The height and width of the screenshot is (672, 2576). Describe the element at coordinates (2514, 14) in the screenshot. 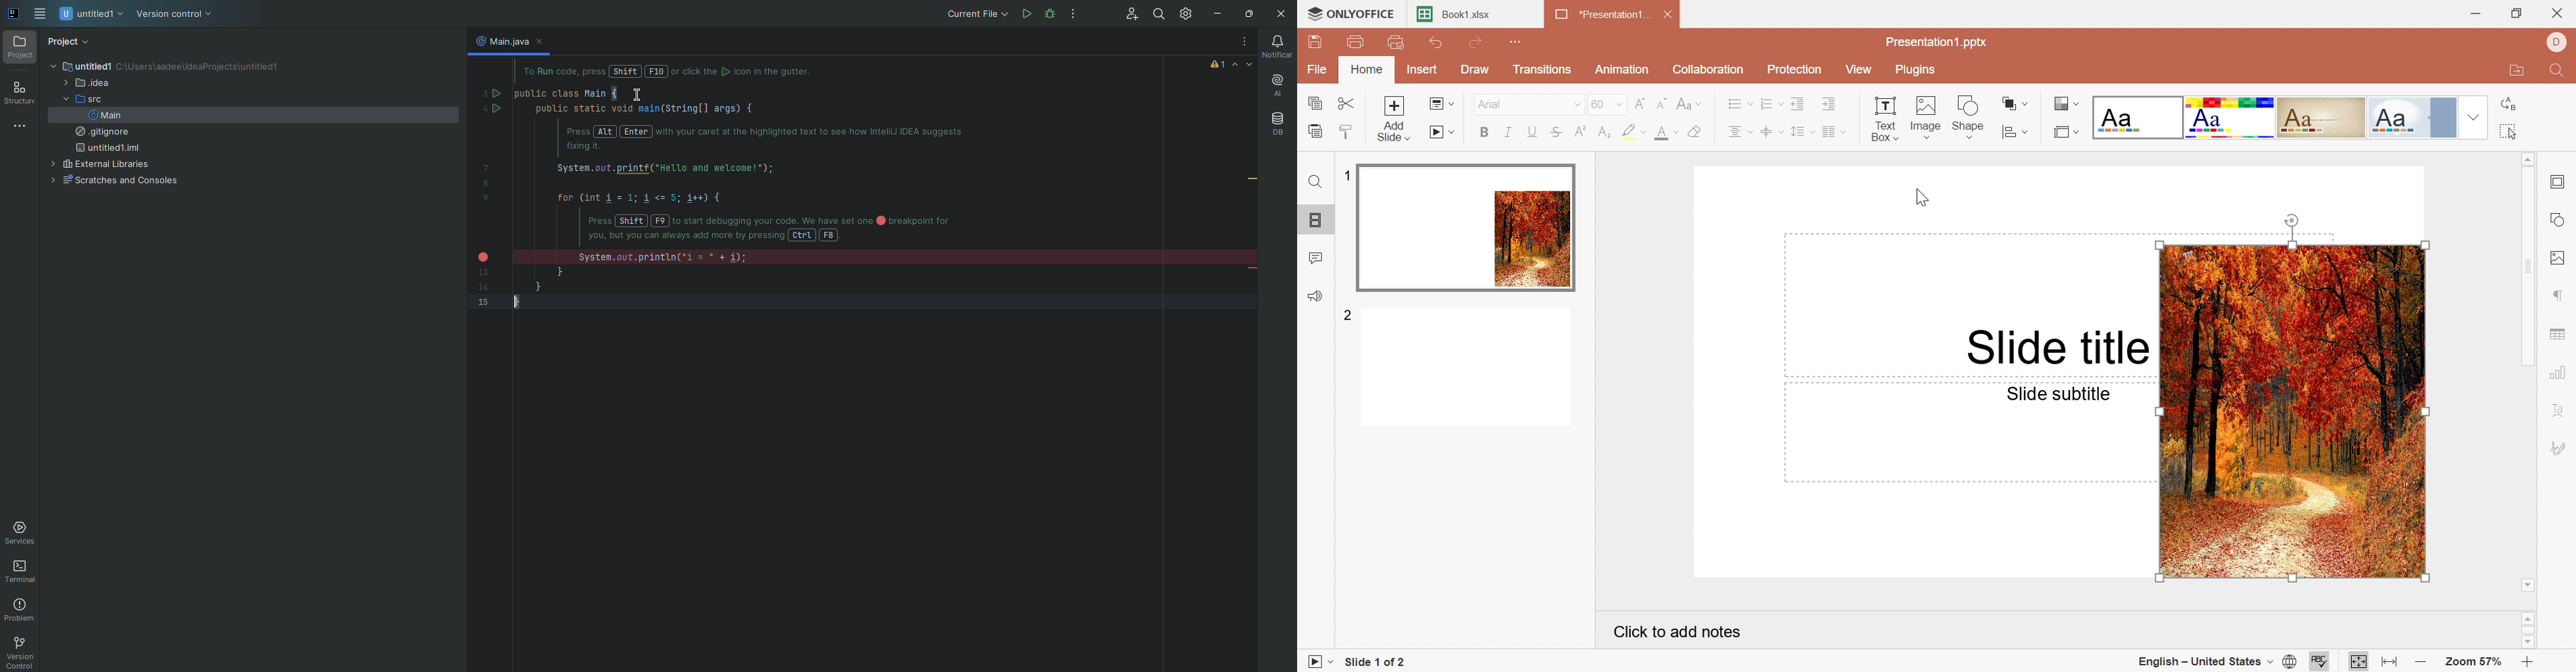

I see `Restore Down` at that location.